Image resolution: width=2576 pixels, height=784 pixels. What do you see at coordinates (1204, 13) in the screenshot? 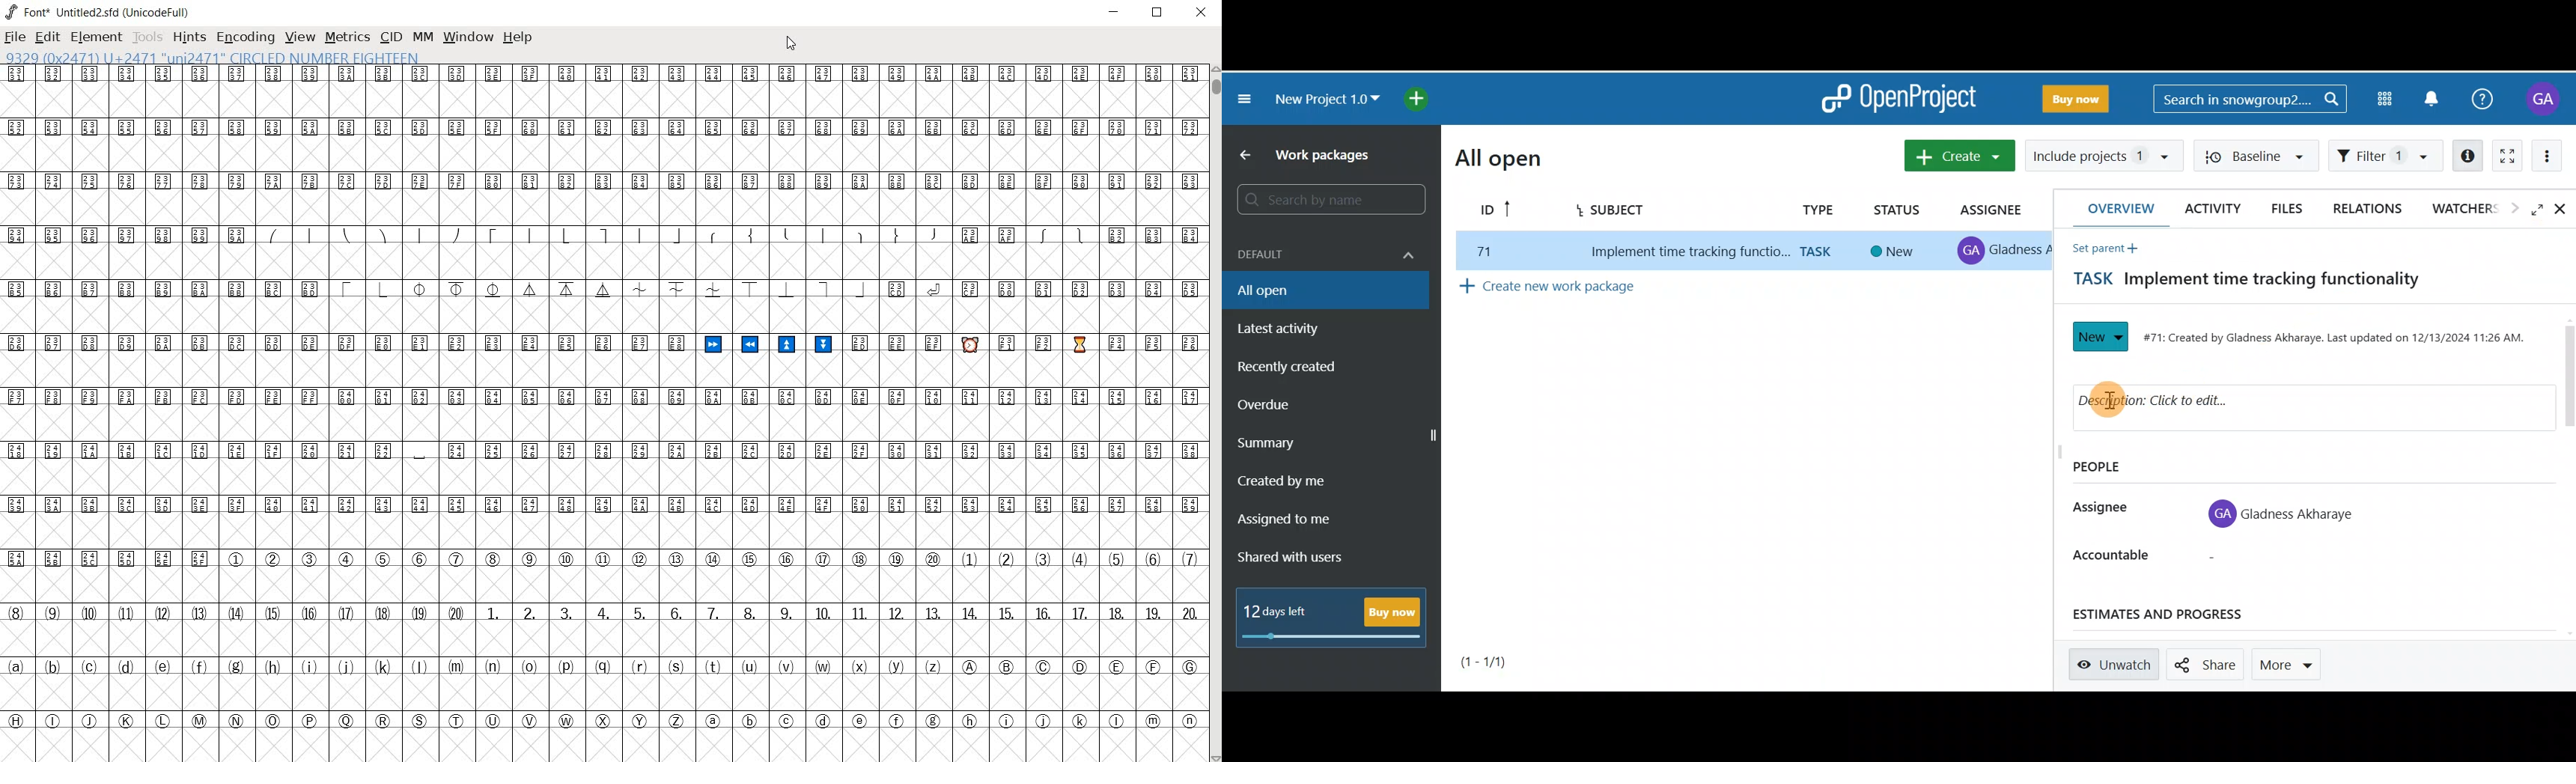
I see `close` at bounding box center [1204, 13].